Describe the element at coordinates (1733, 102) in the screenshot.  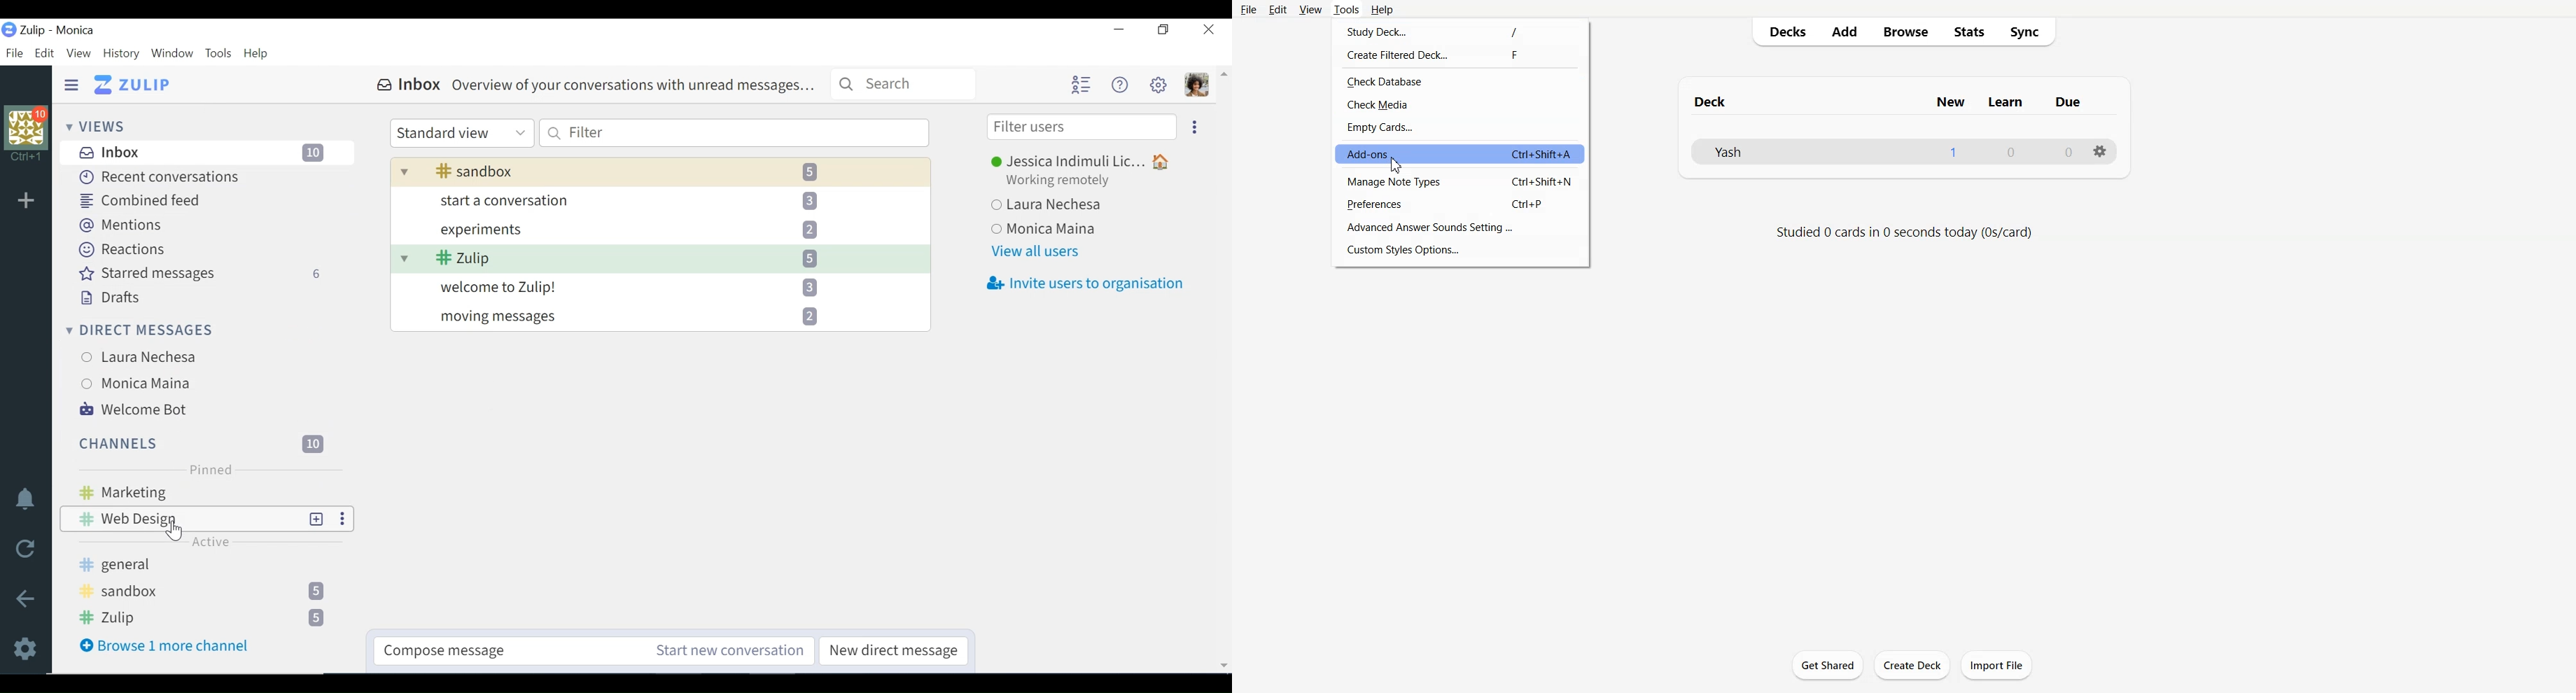
I see `deck` at that location.